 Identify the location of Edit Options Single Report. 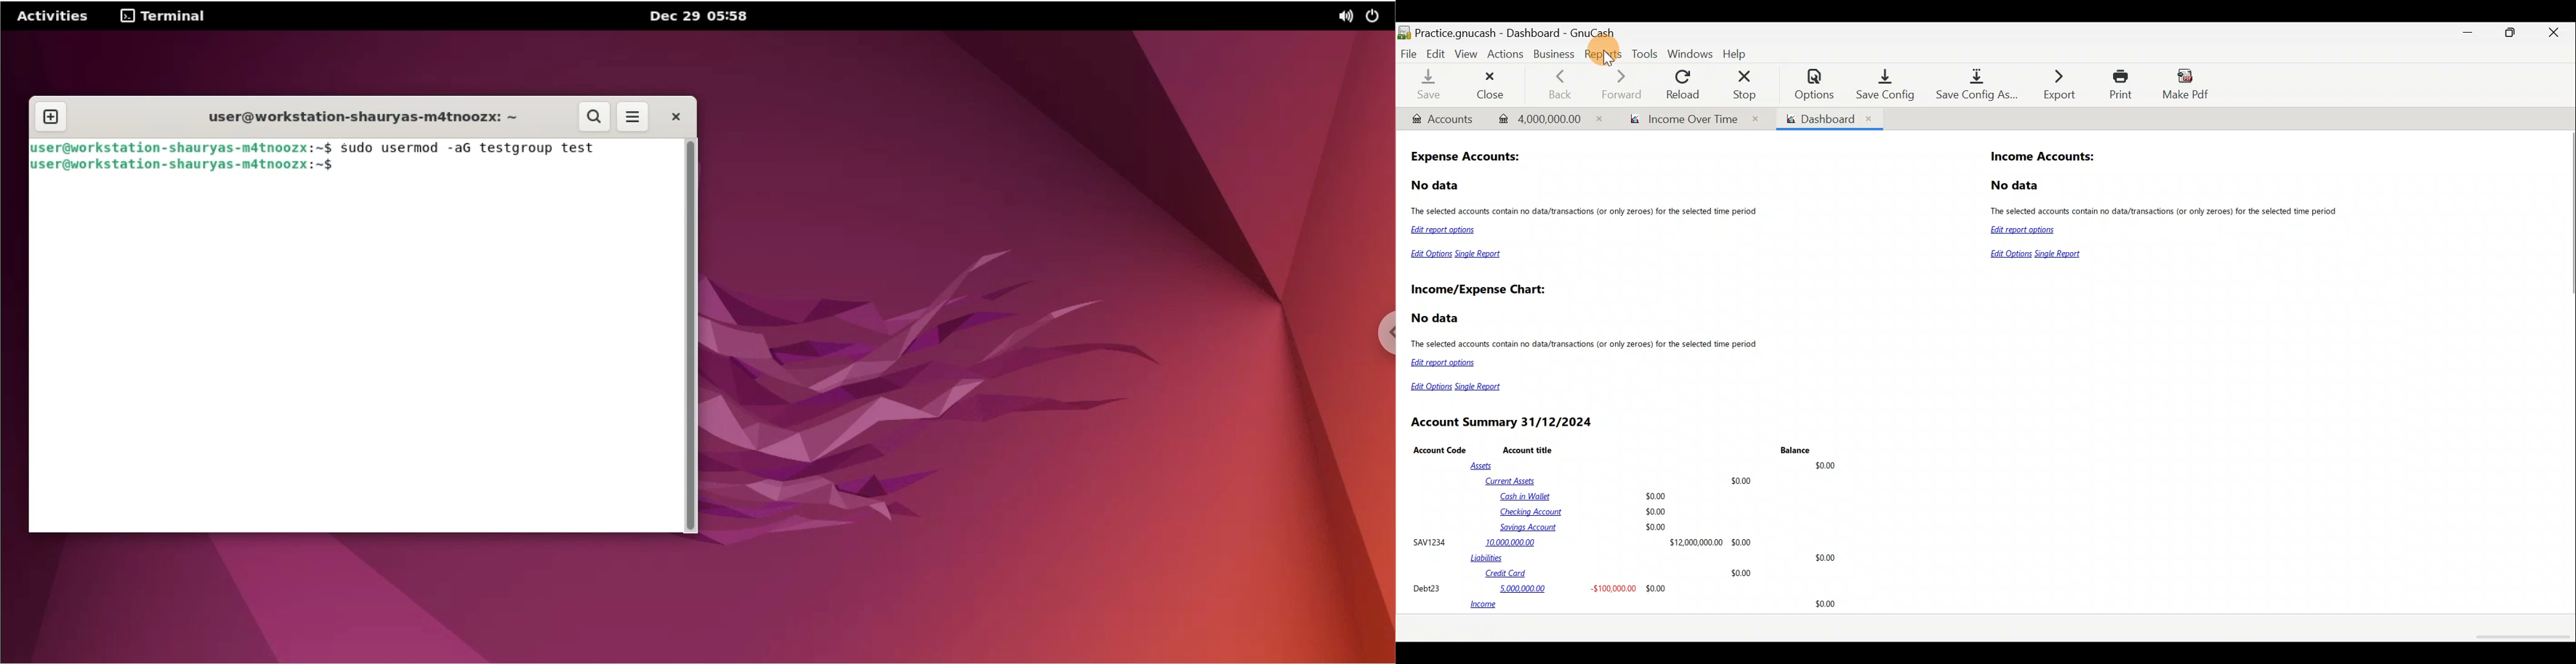
(2038, 255).